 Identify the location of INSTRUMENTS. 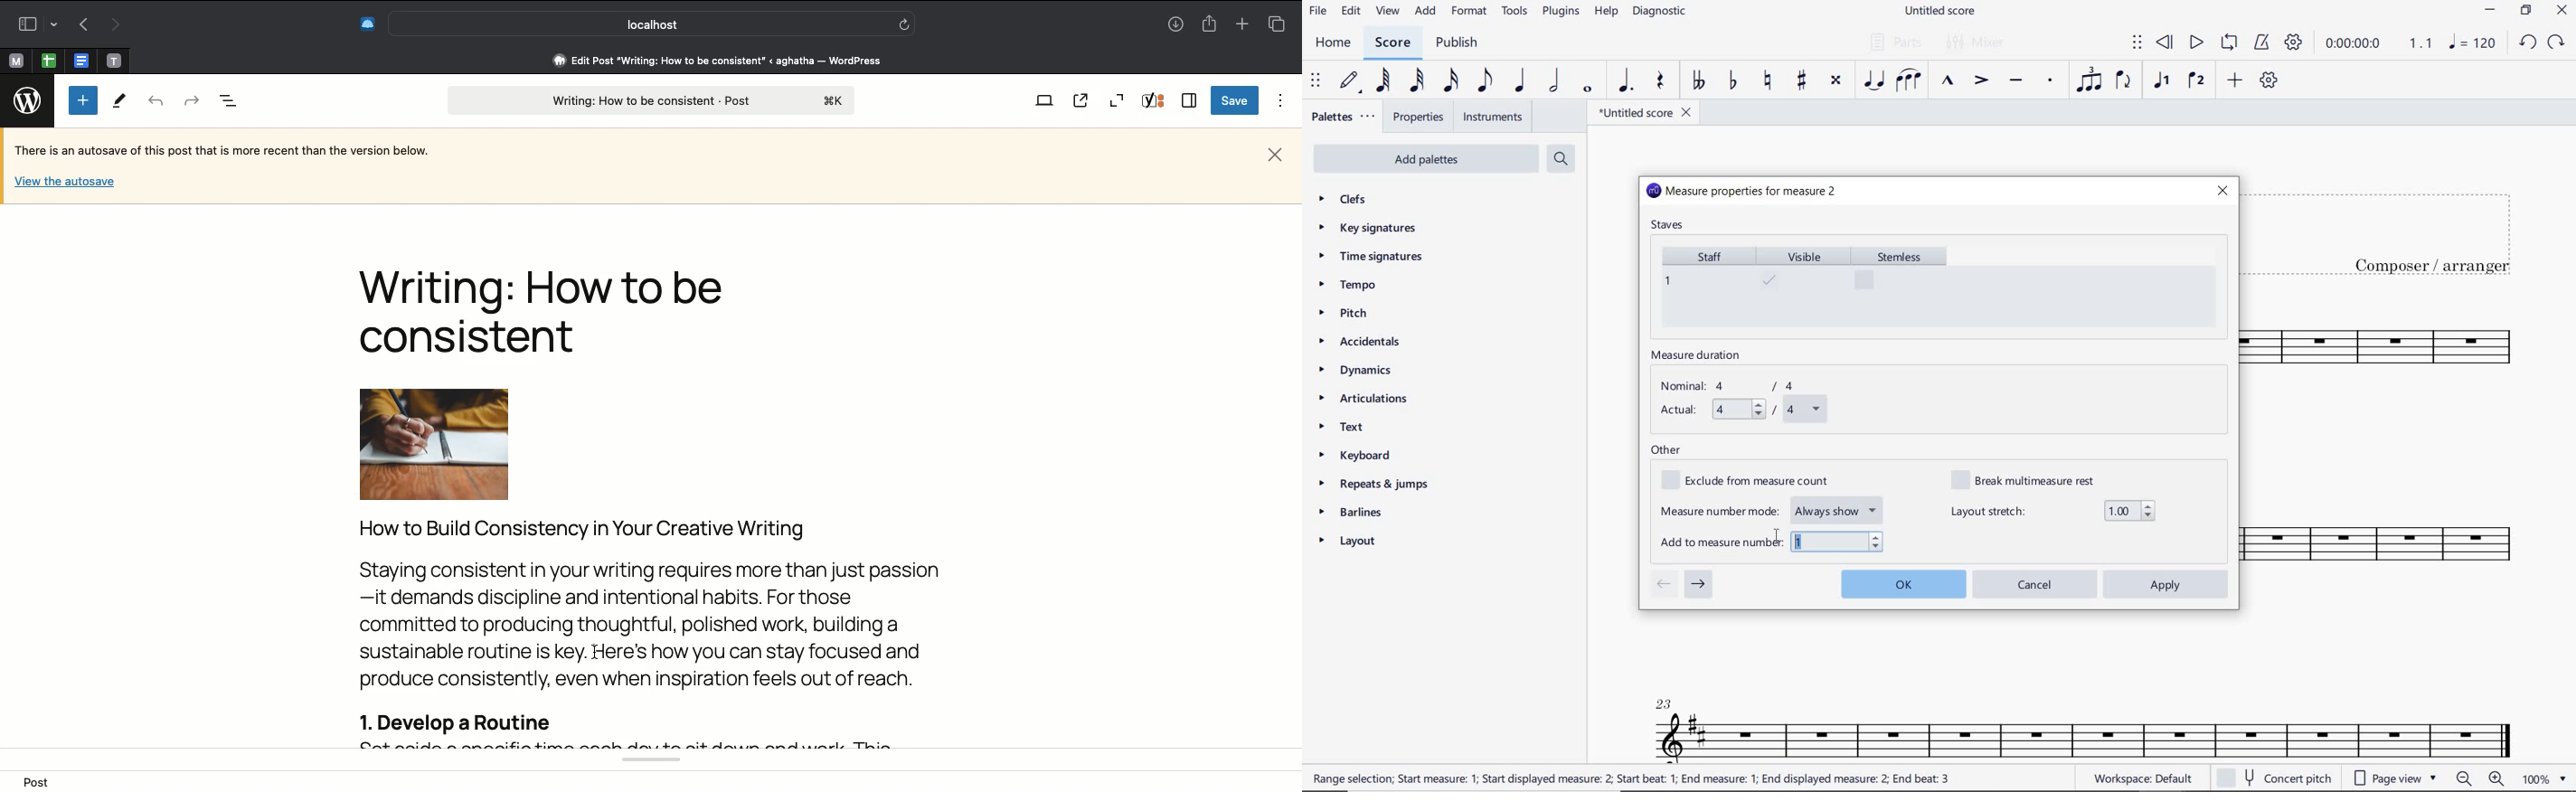
(1489, 116).